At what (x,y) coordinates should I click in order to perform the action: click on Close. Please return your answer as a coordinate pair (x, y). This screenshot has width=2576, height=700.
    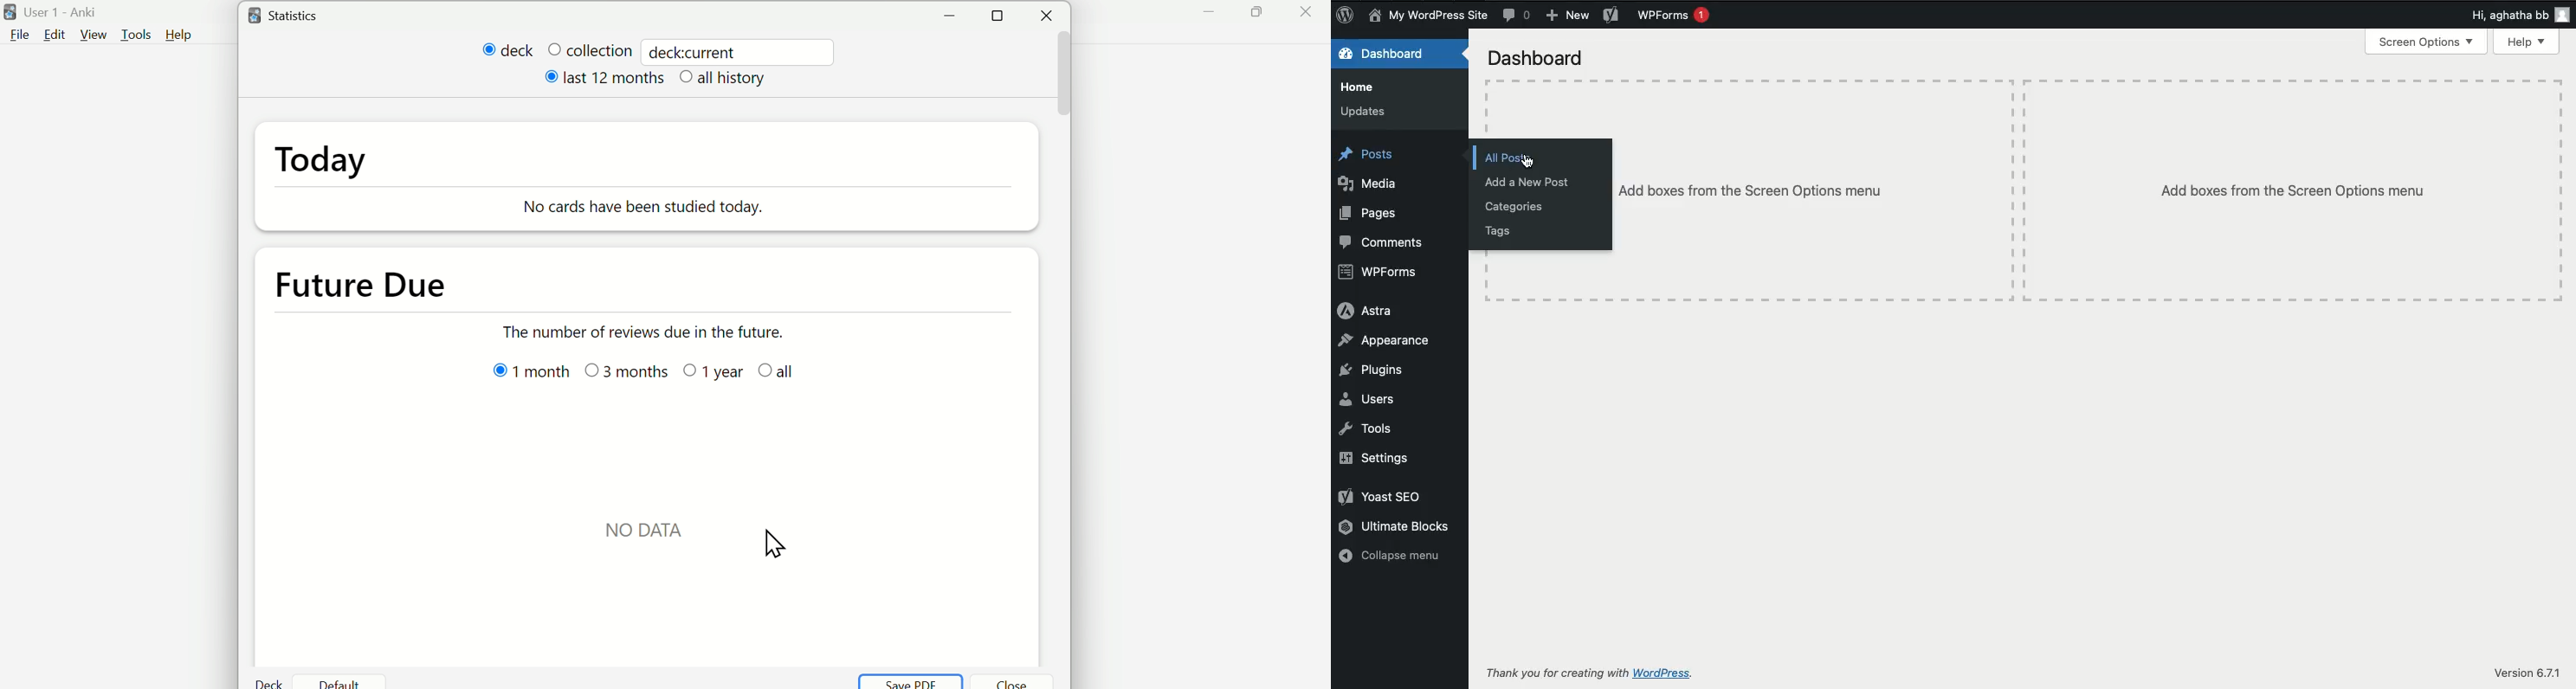
    Looking at the image, I should click on (1038, 17).